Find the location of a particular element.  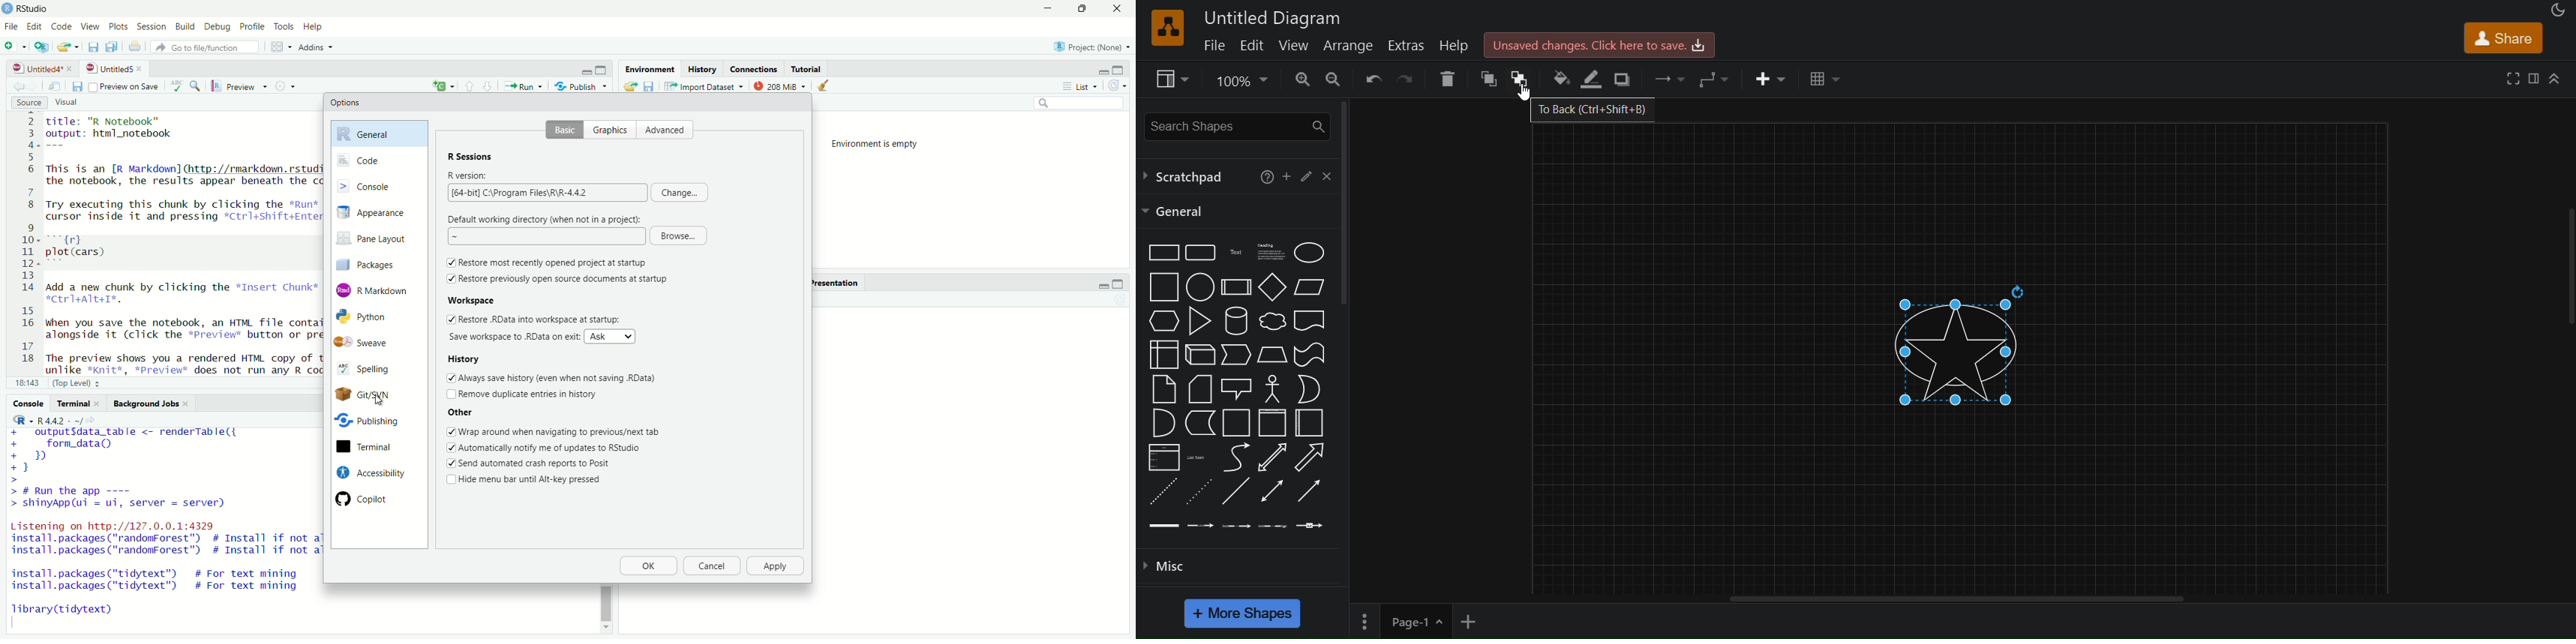

check box is located at coordinates (449, 433).